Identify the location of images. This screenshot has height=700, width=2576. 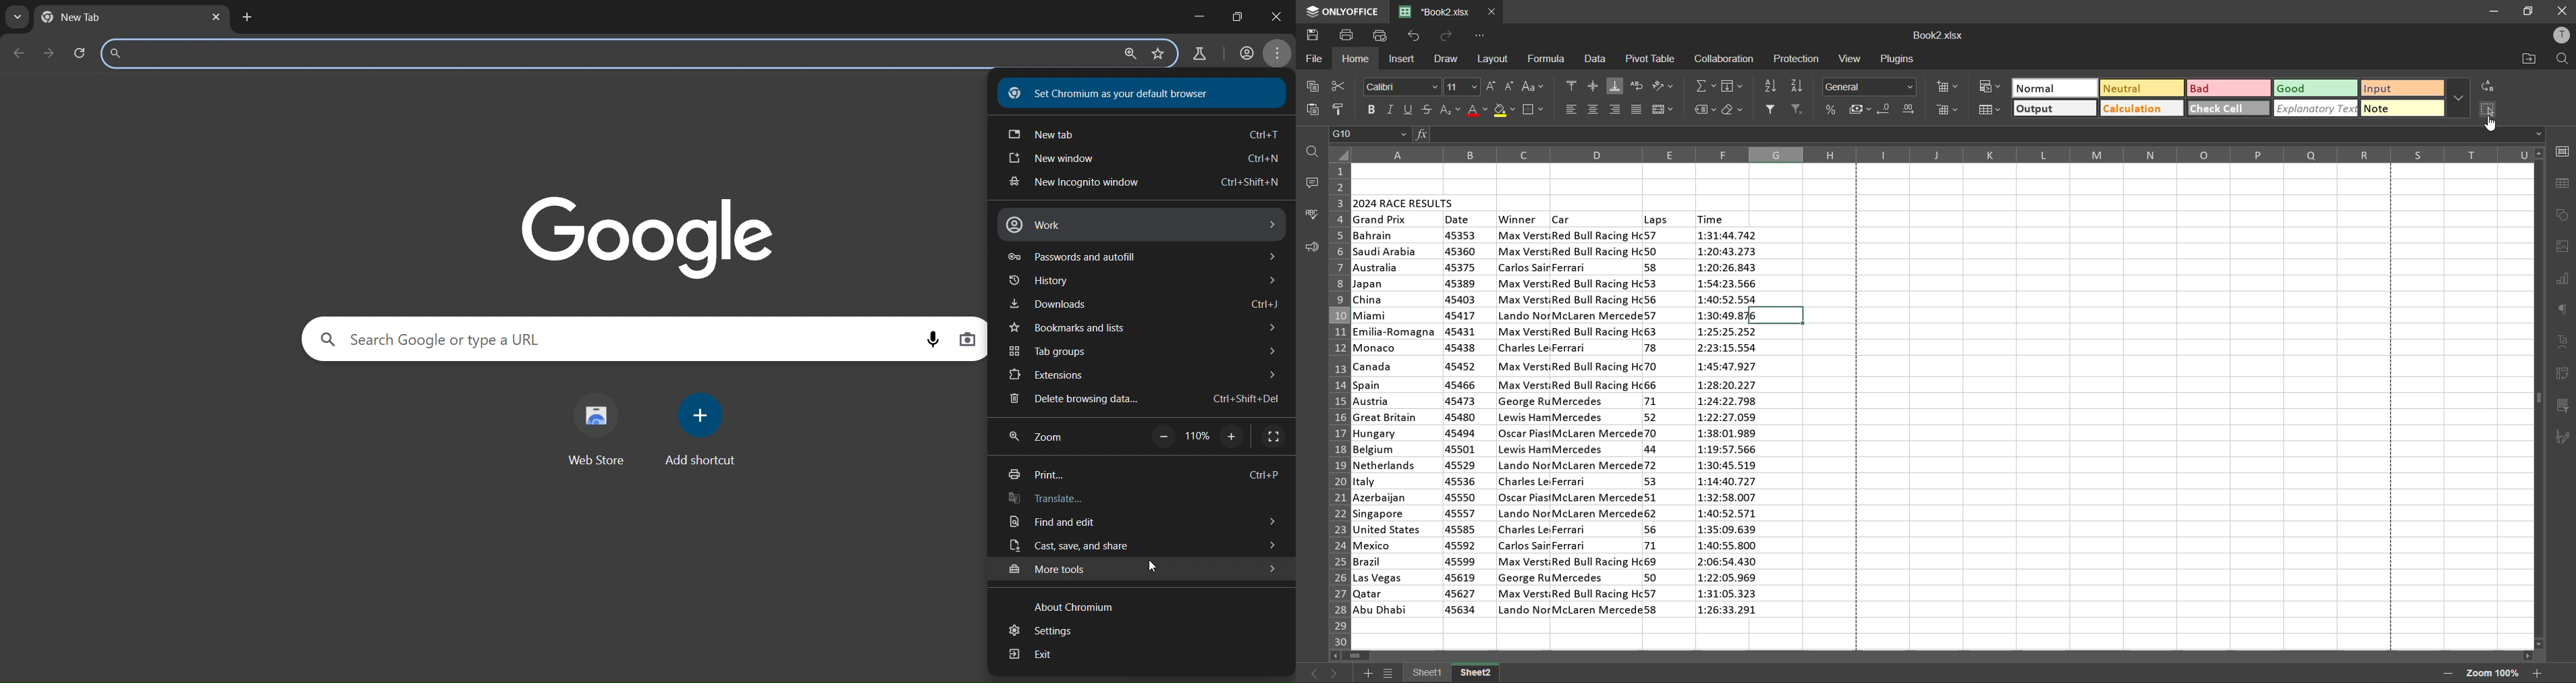
(2563, 248).